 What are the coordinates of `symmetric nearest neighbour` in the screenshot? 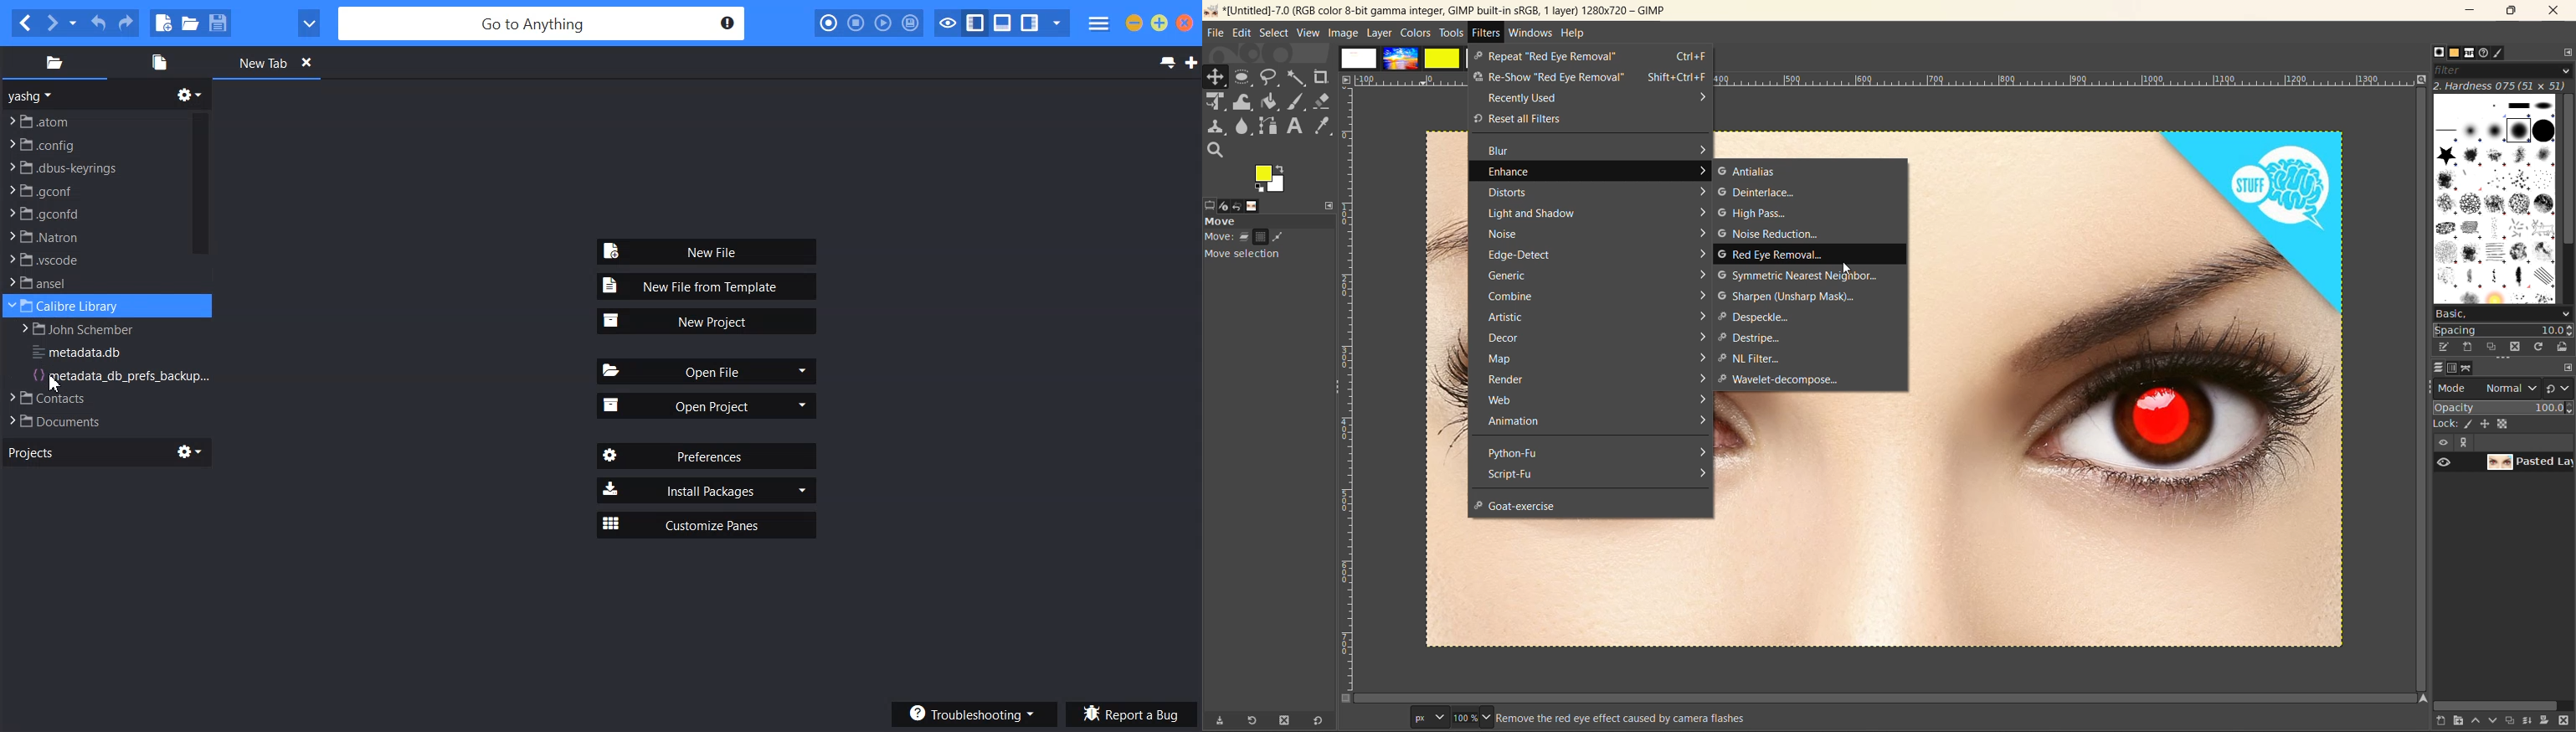 It's located at (1799, 275).